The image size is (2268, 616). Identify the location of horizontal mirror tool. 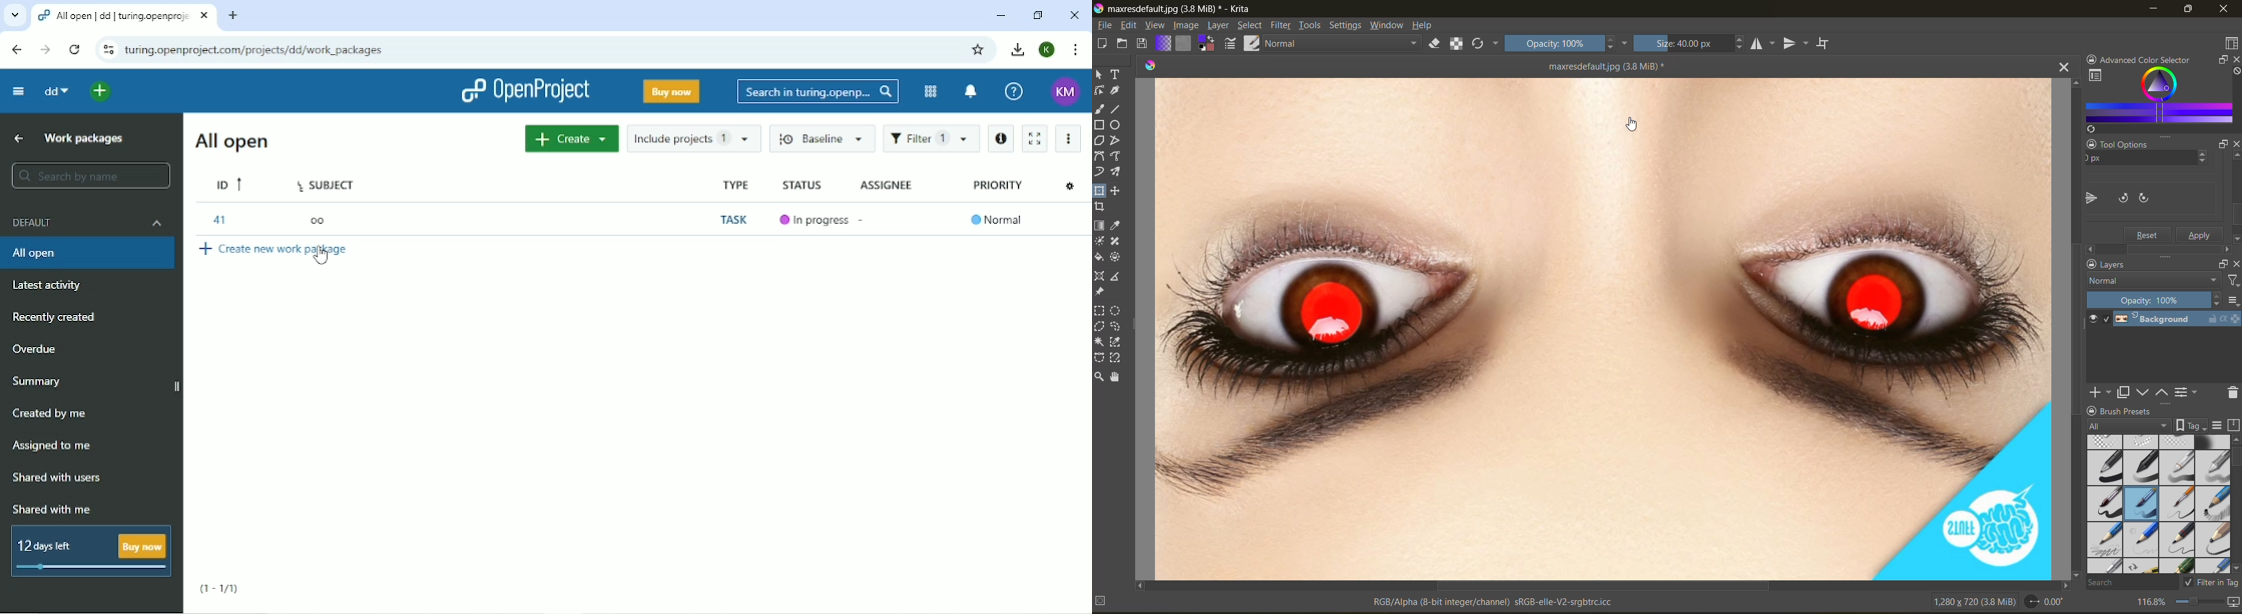
(1765, 44).